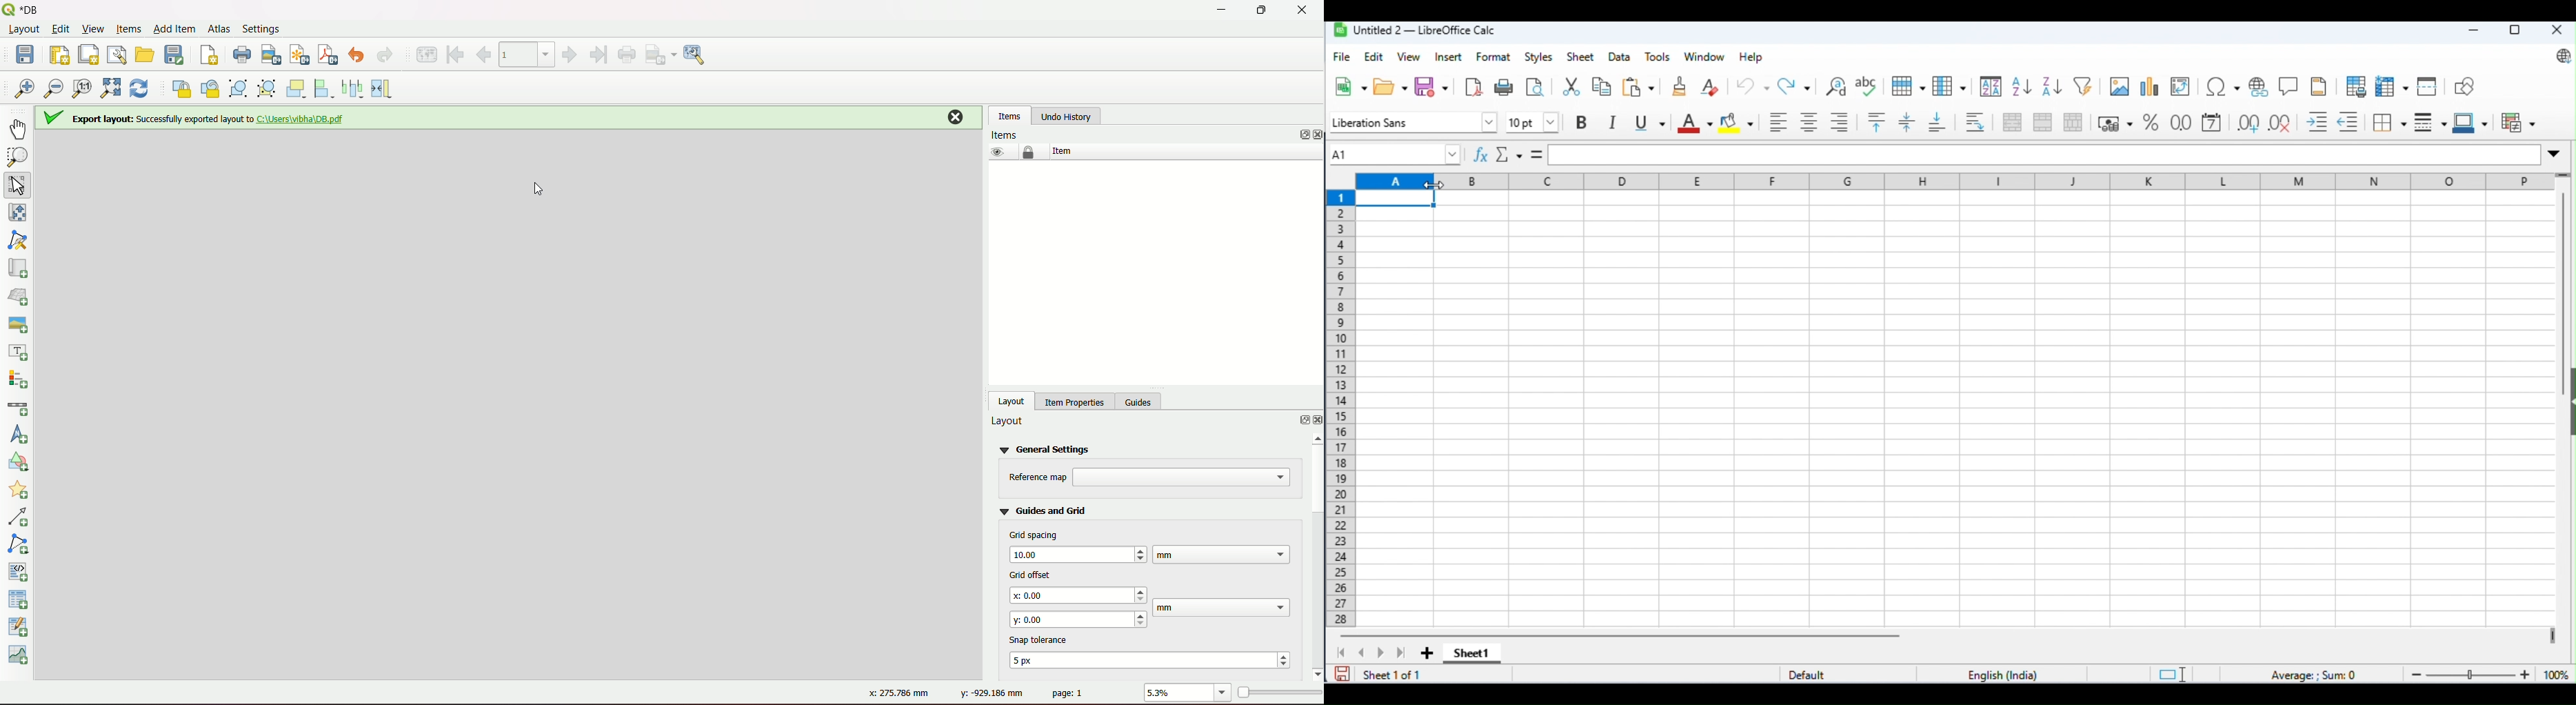 The image size is (2576, 728). Describe the element at coordinates (128, 30) in the screenshot. I see `Items` at that location.